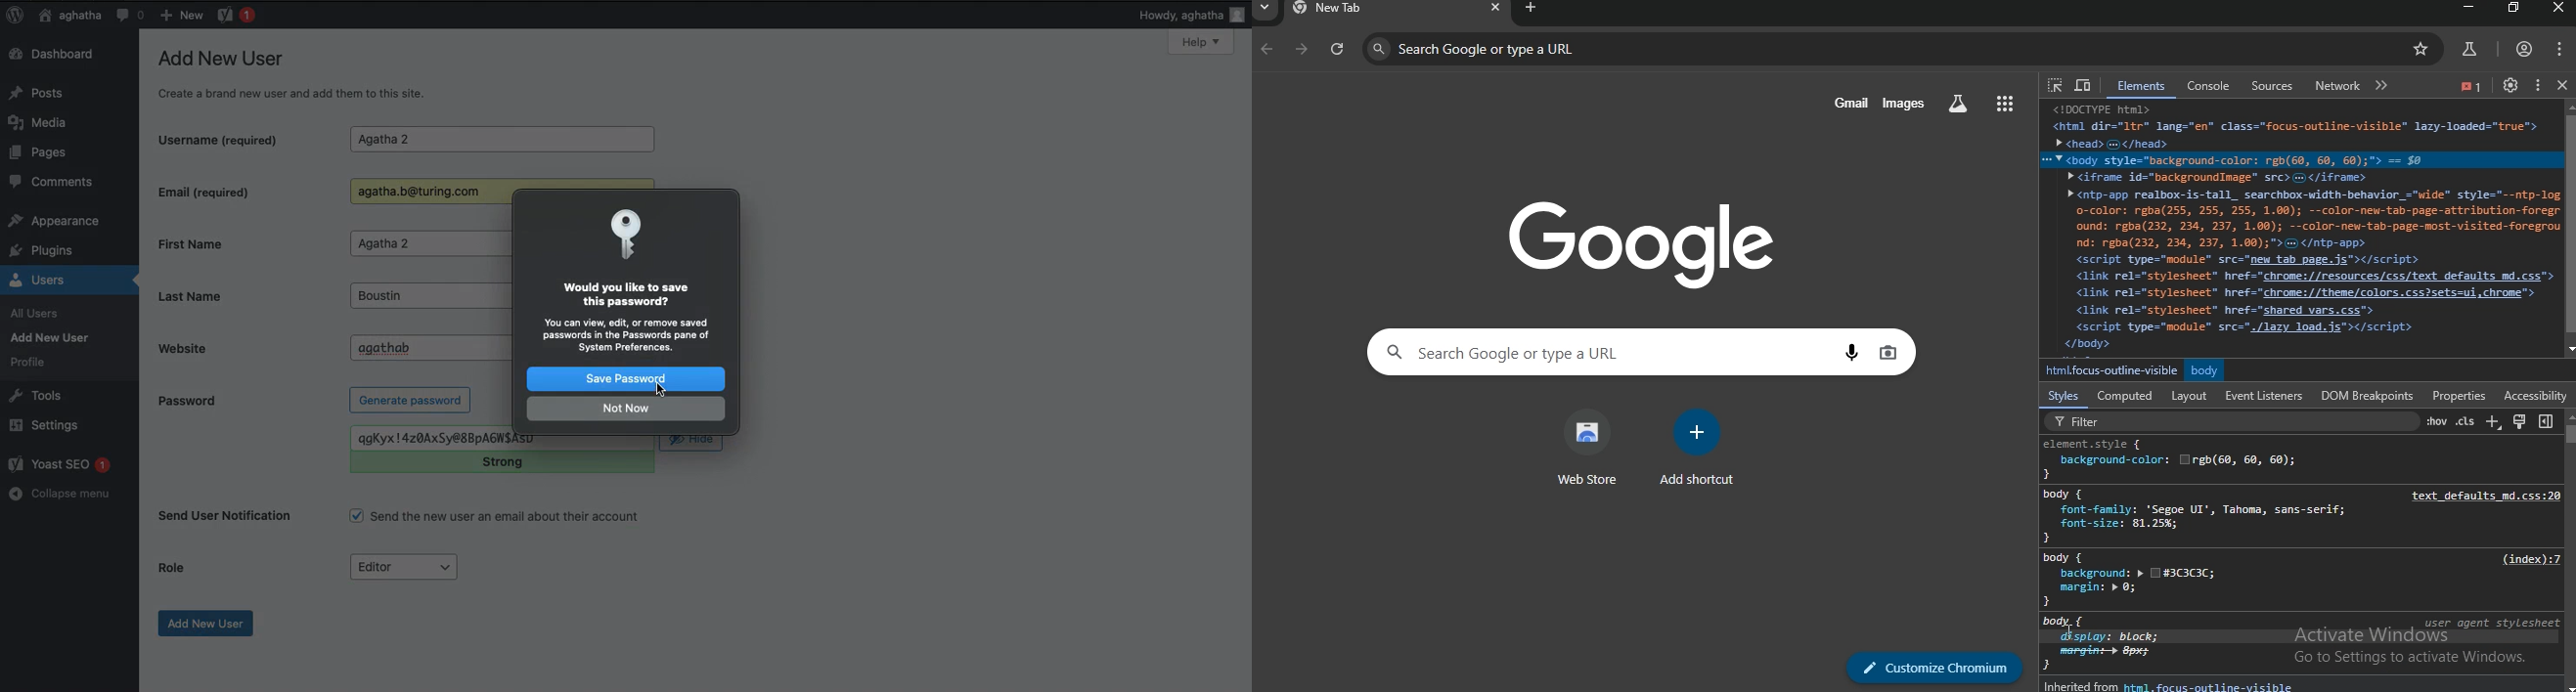 This screenshot has width=2576, height=700. I want to click on toggle common rendering emulations, so click(2515, 423).